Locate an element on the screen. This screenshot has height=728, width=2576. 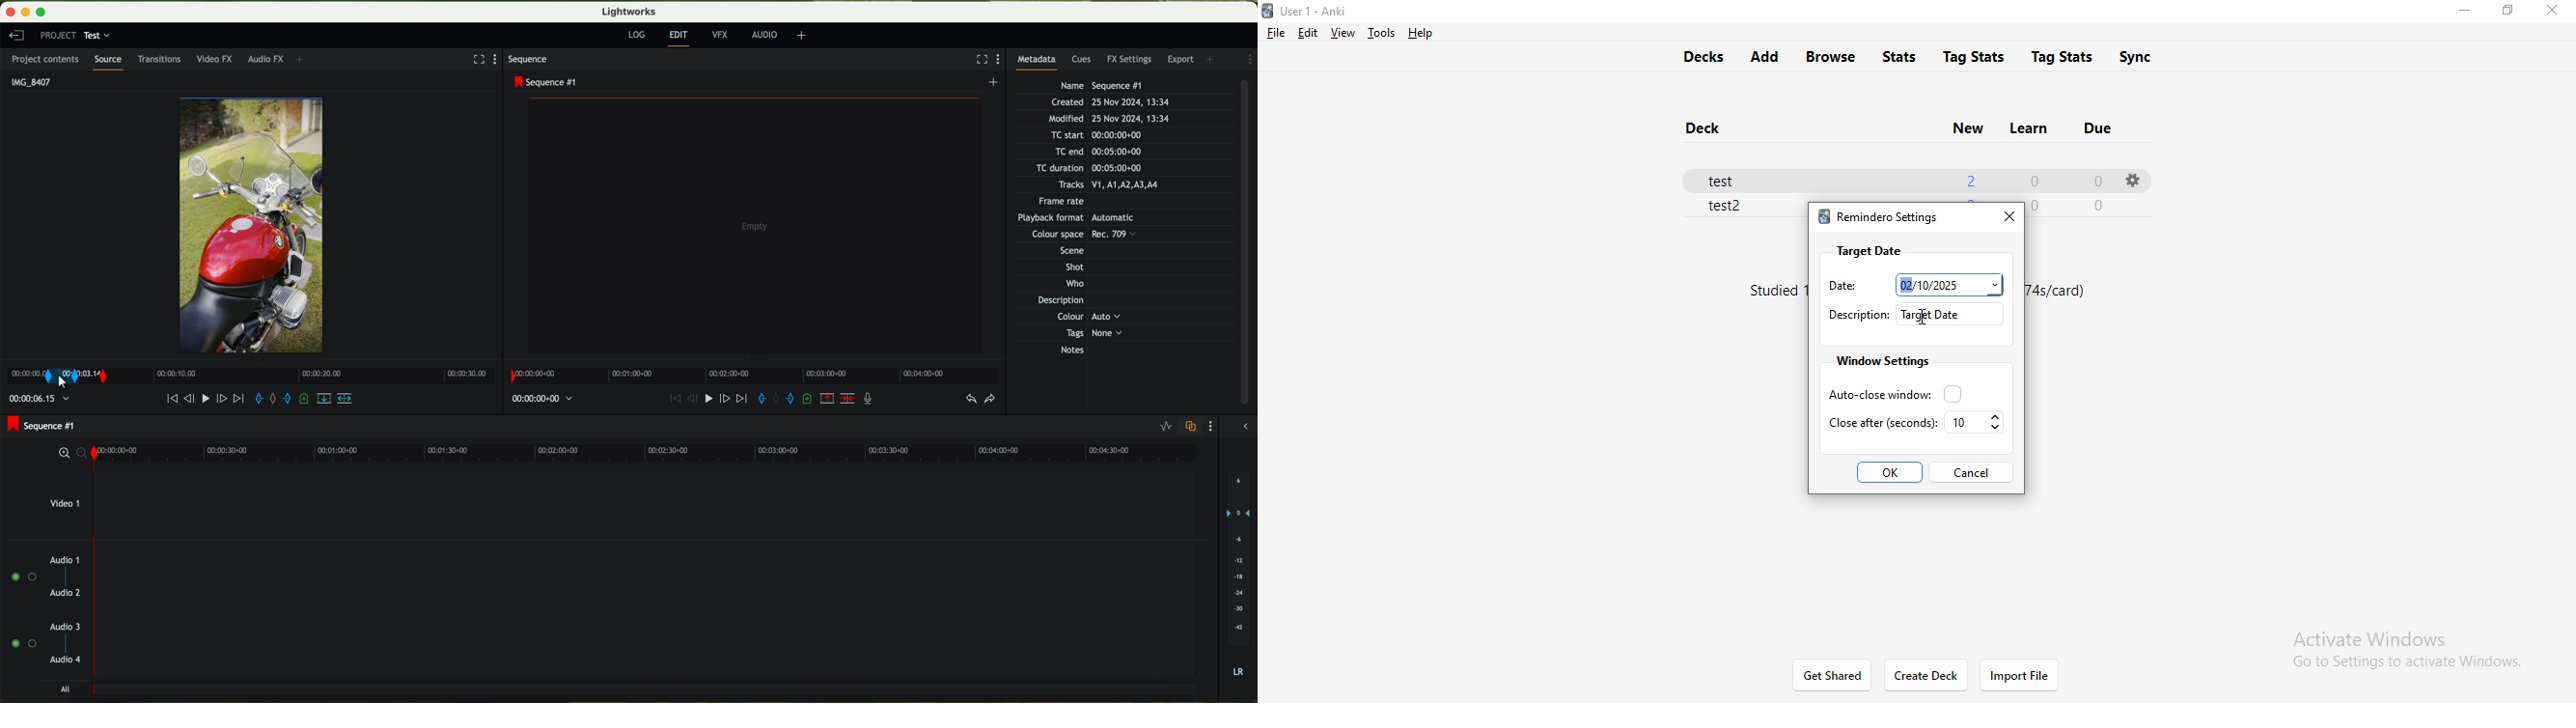
time is located at coordinates (544, 399).